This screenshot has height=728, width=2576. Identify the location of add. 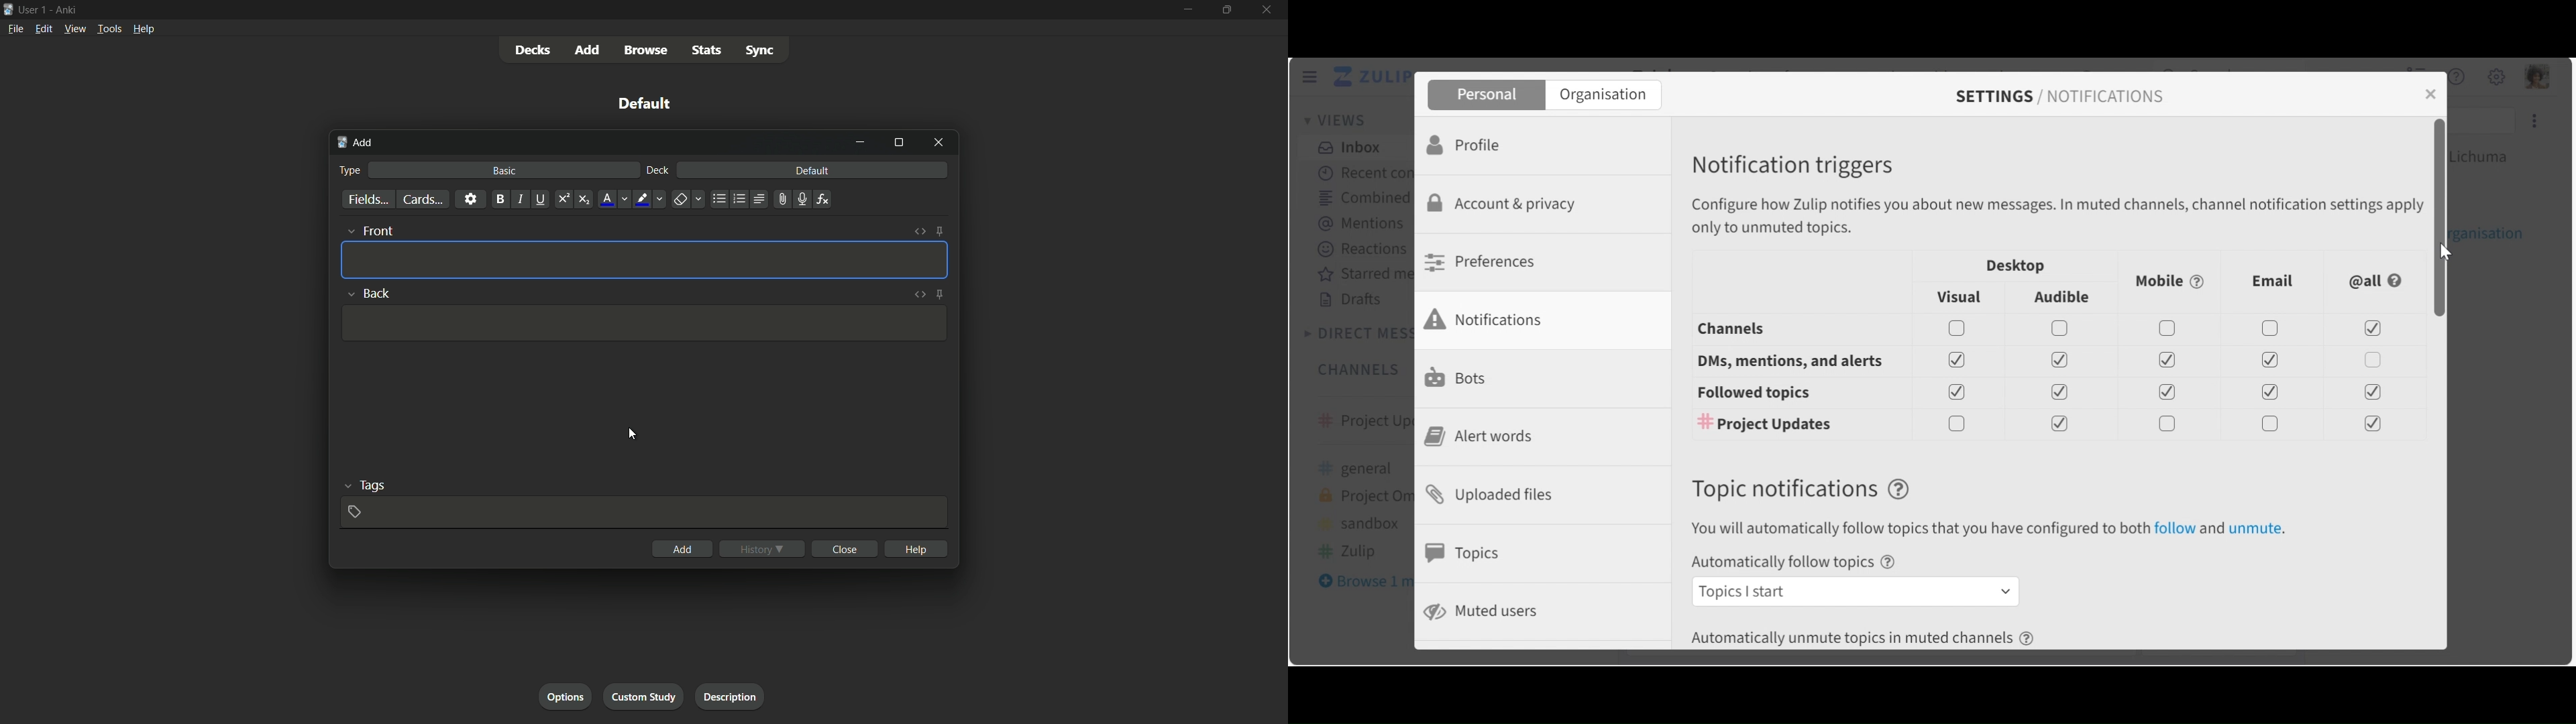
(683, 548).